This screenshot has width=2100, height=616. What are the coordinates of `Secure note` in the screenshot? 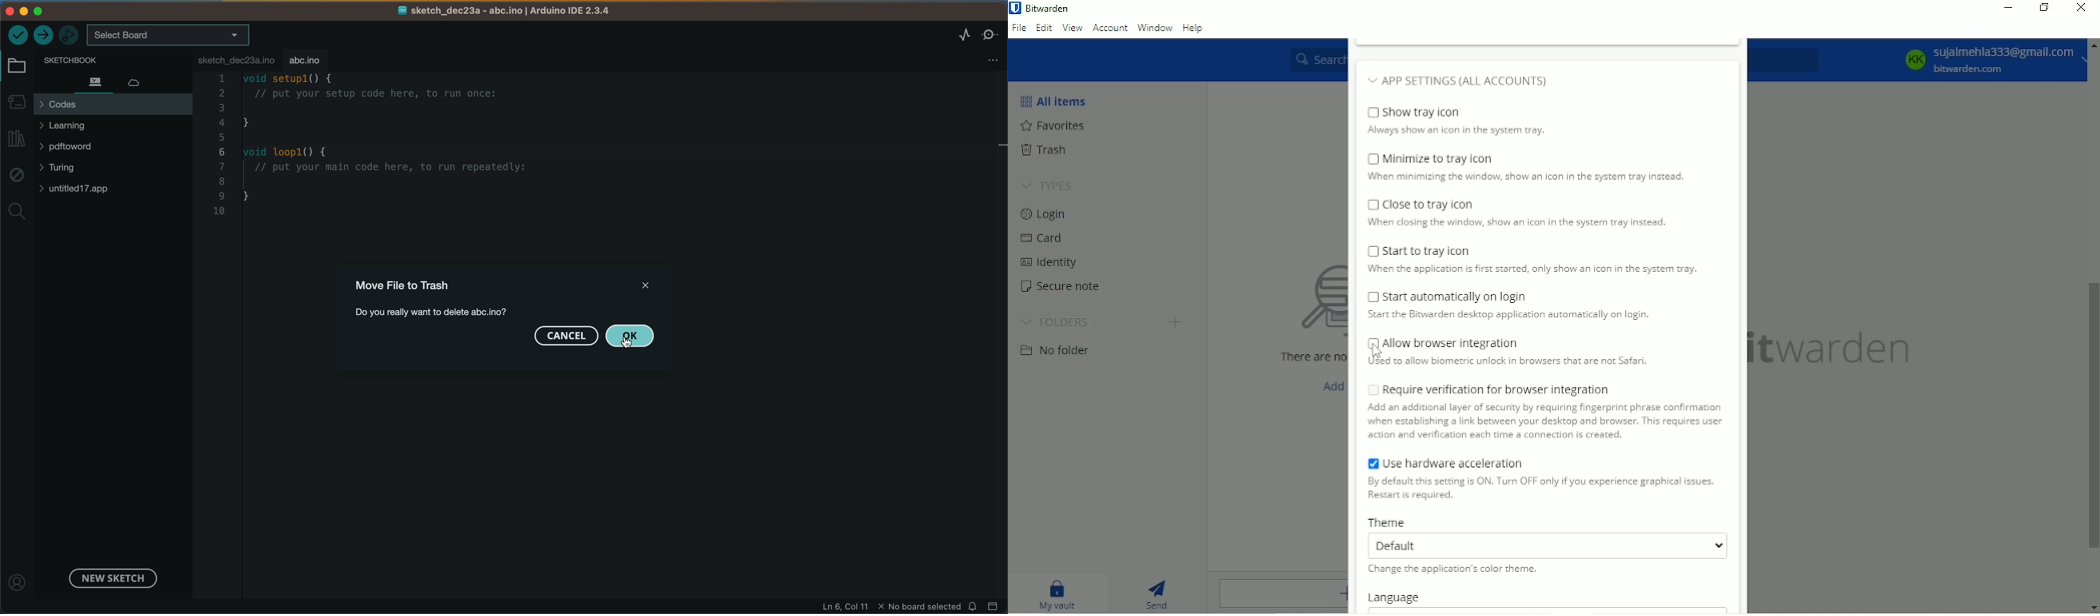 It's located at (1061, 287).